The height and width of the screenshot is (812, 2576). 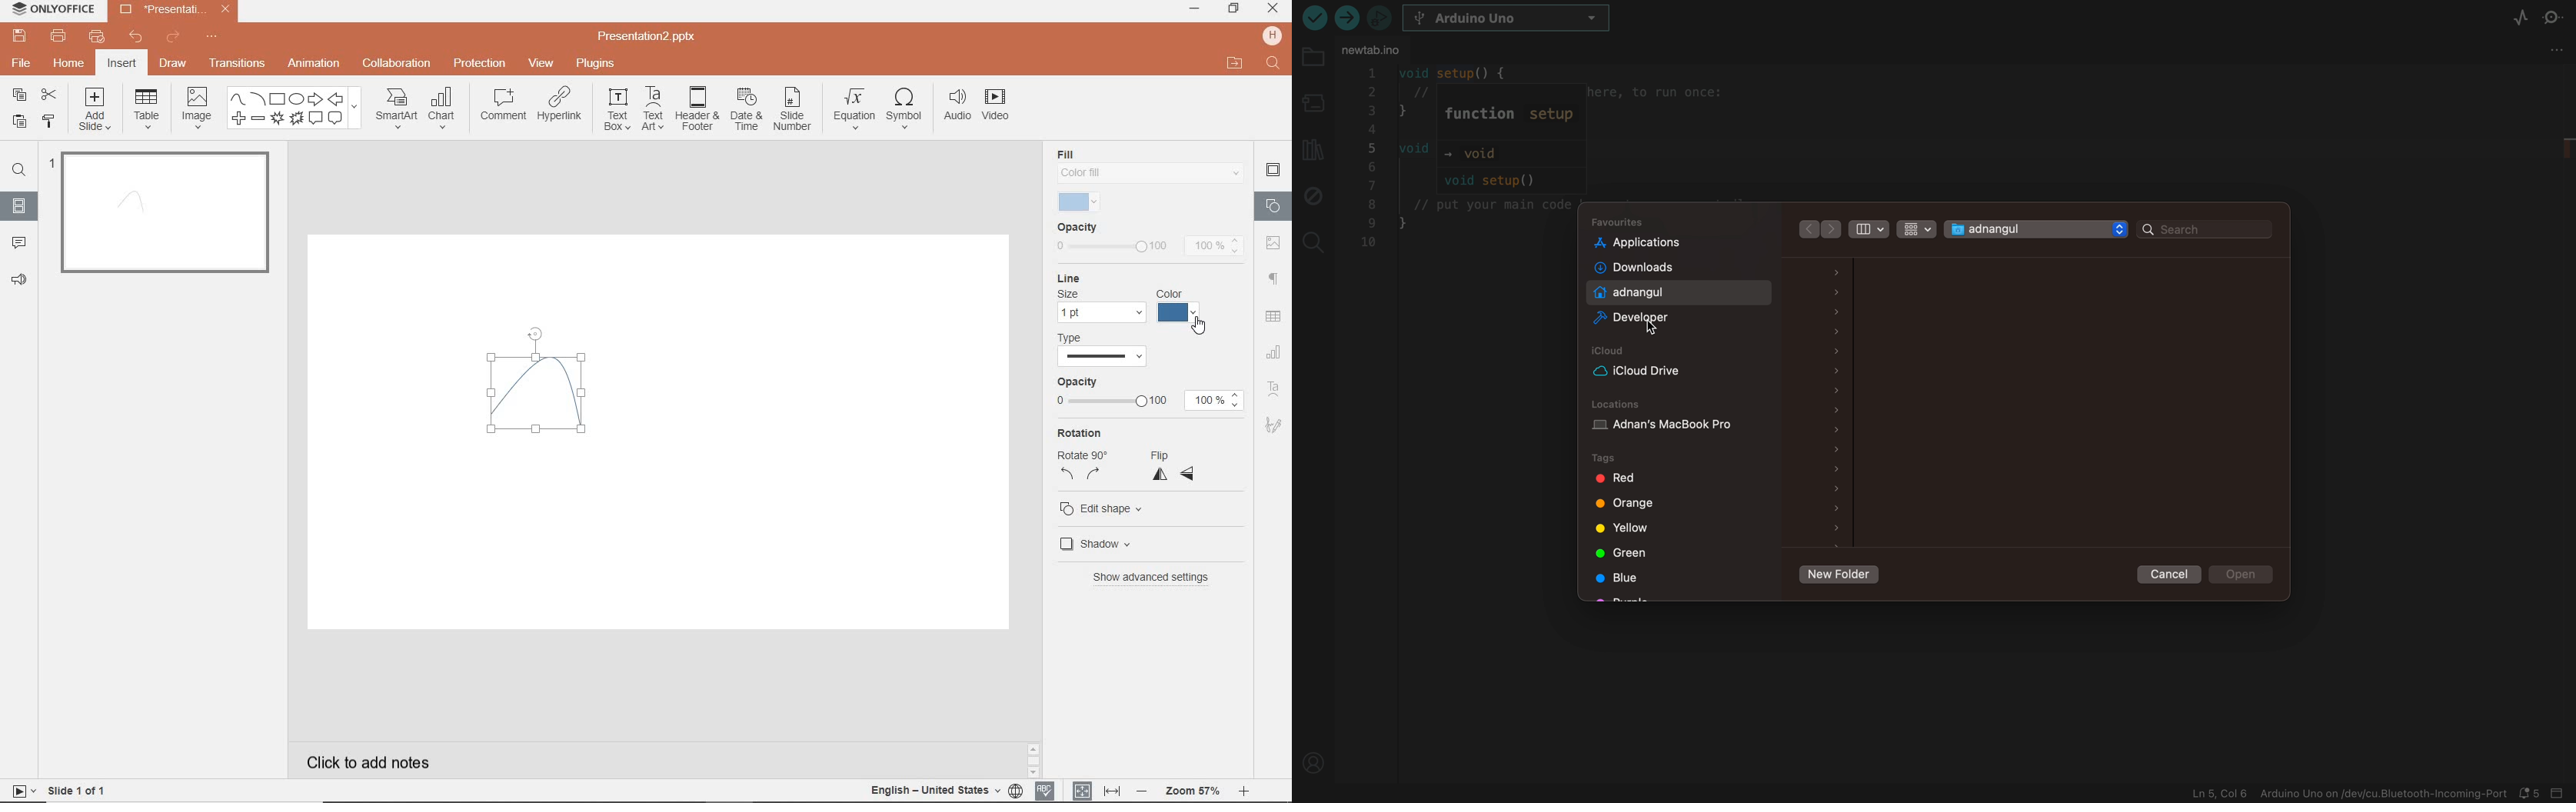 What do you see at coordinates (615, 112) in the screenshot?
I see `TEXT BOX` at bounding box center [615, 112].